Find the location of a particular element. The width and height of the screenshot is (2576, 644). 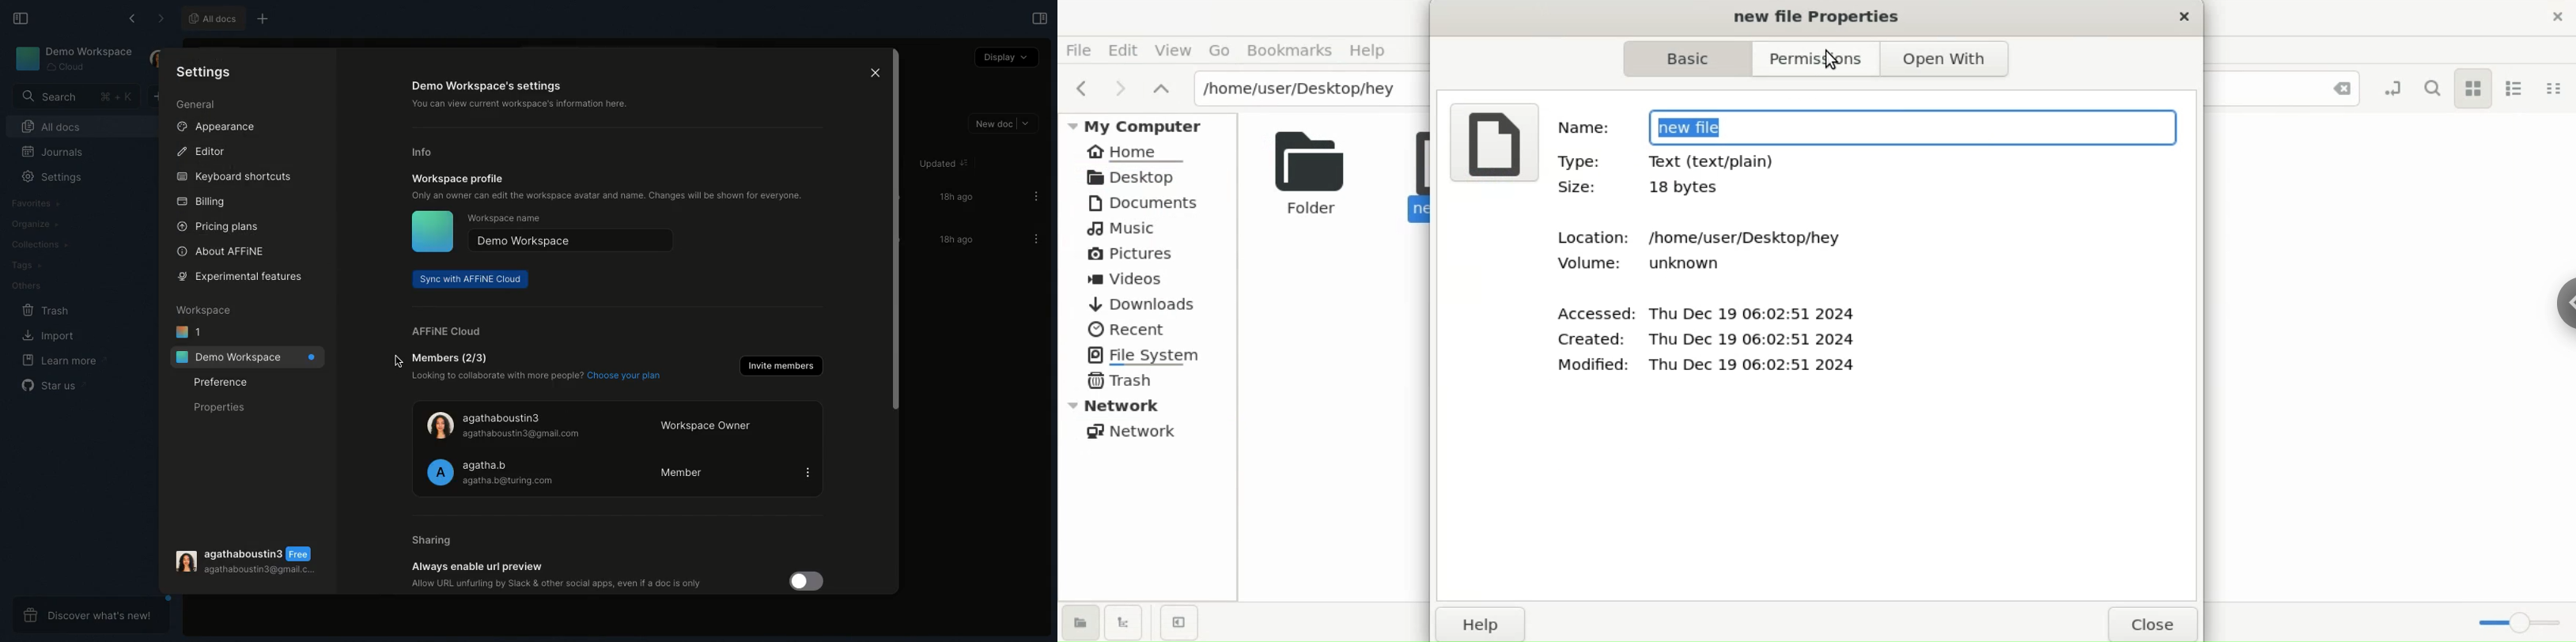

Type: Text(text/plain) is located at coordinates (1717, 163).